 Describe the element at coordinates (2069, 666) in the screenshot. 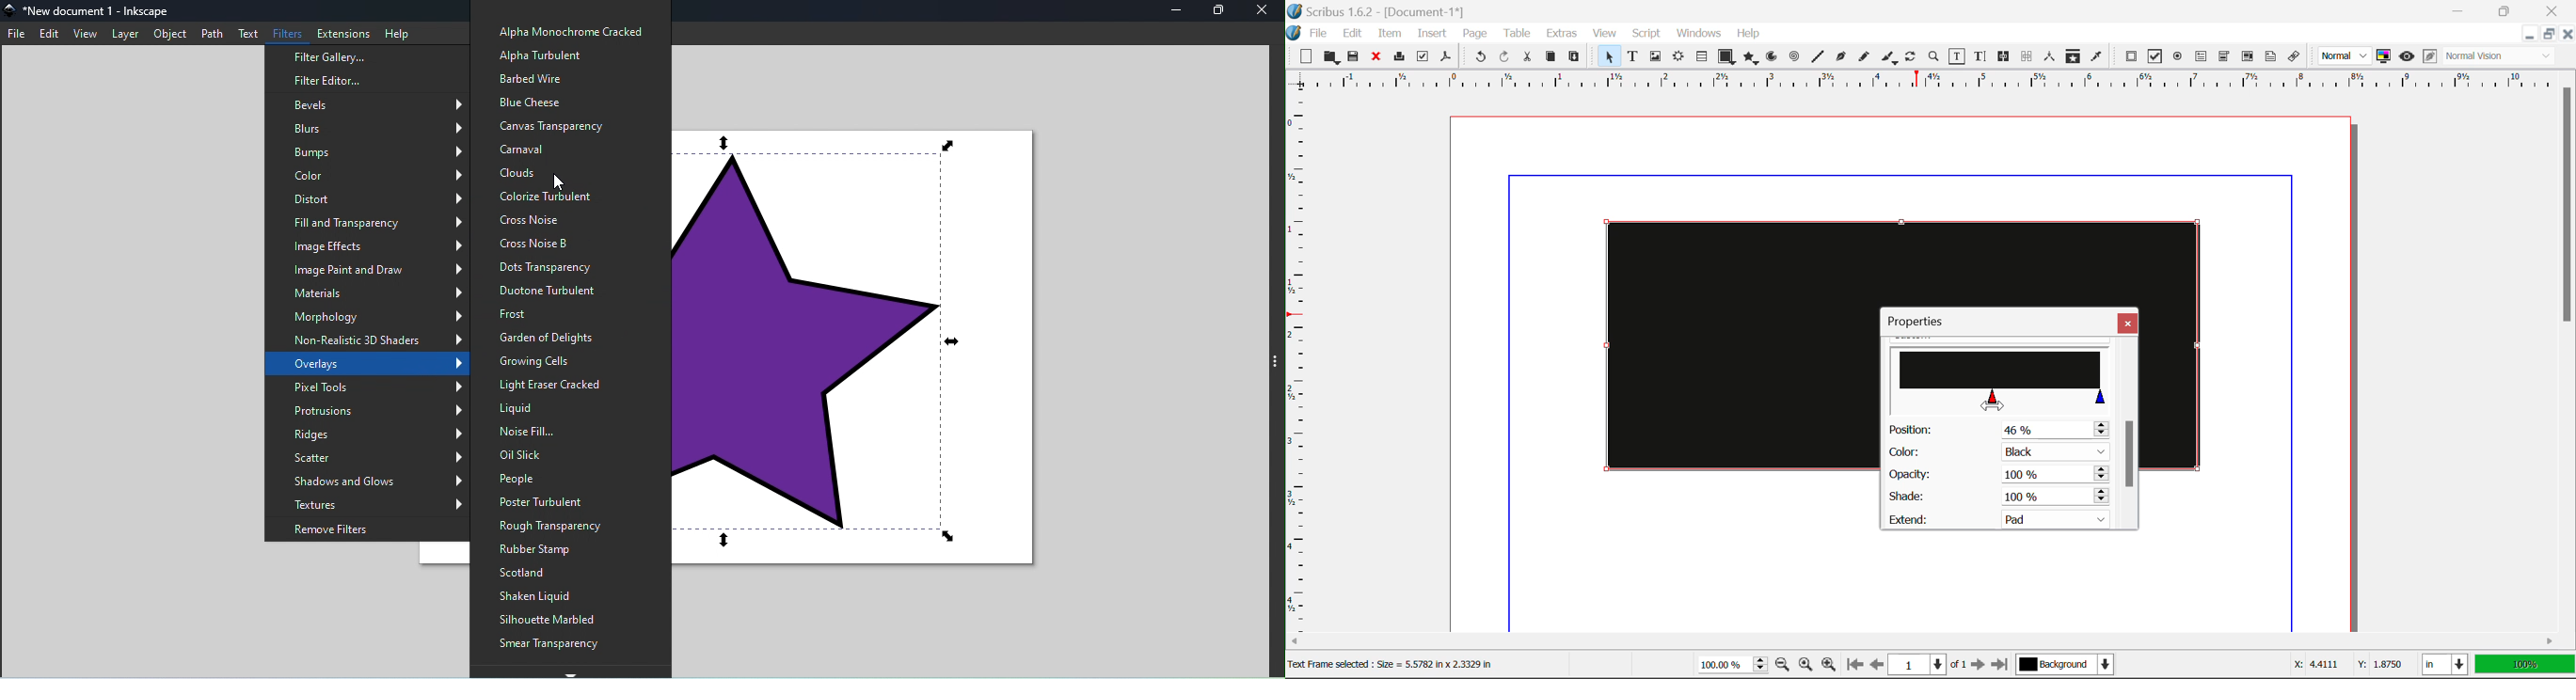

I see `Background` at that location.